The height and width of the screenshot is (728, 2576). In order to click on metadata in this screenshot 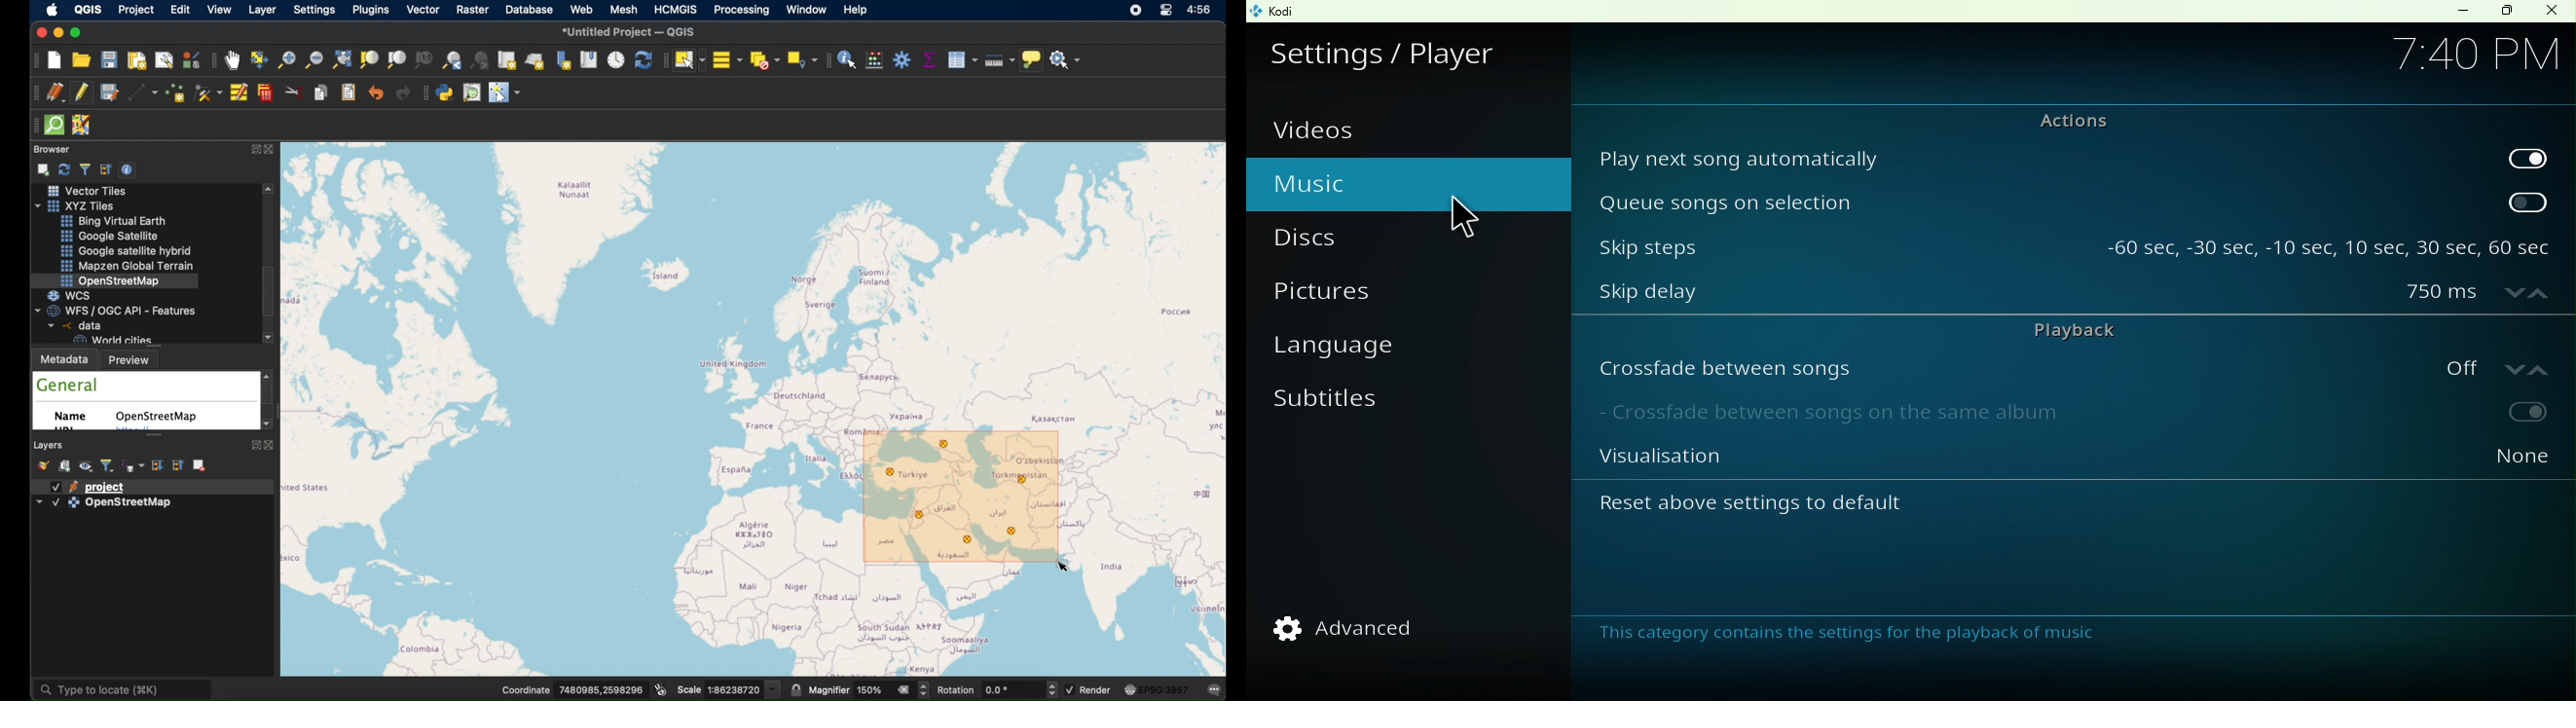, I will do `click(65, 358)`.